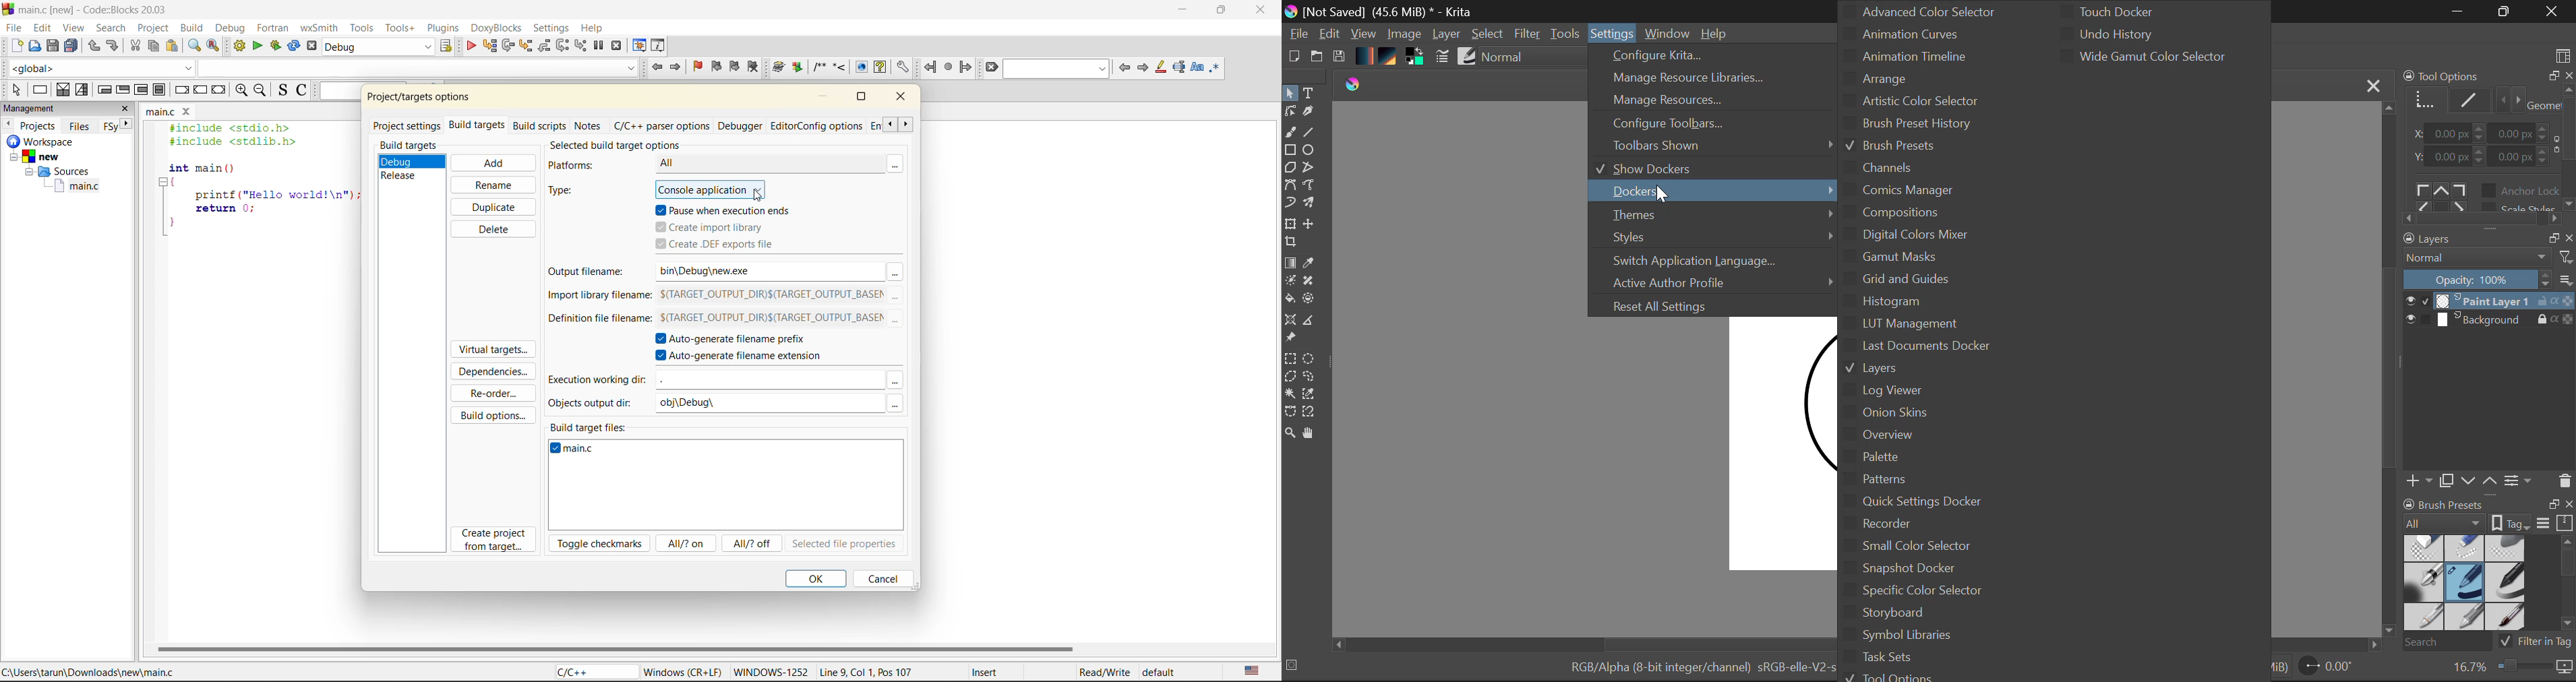  Describe the element at coordinates (493, 206) in the screenshot. I see `duplicate` at that location.